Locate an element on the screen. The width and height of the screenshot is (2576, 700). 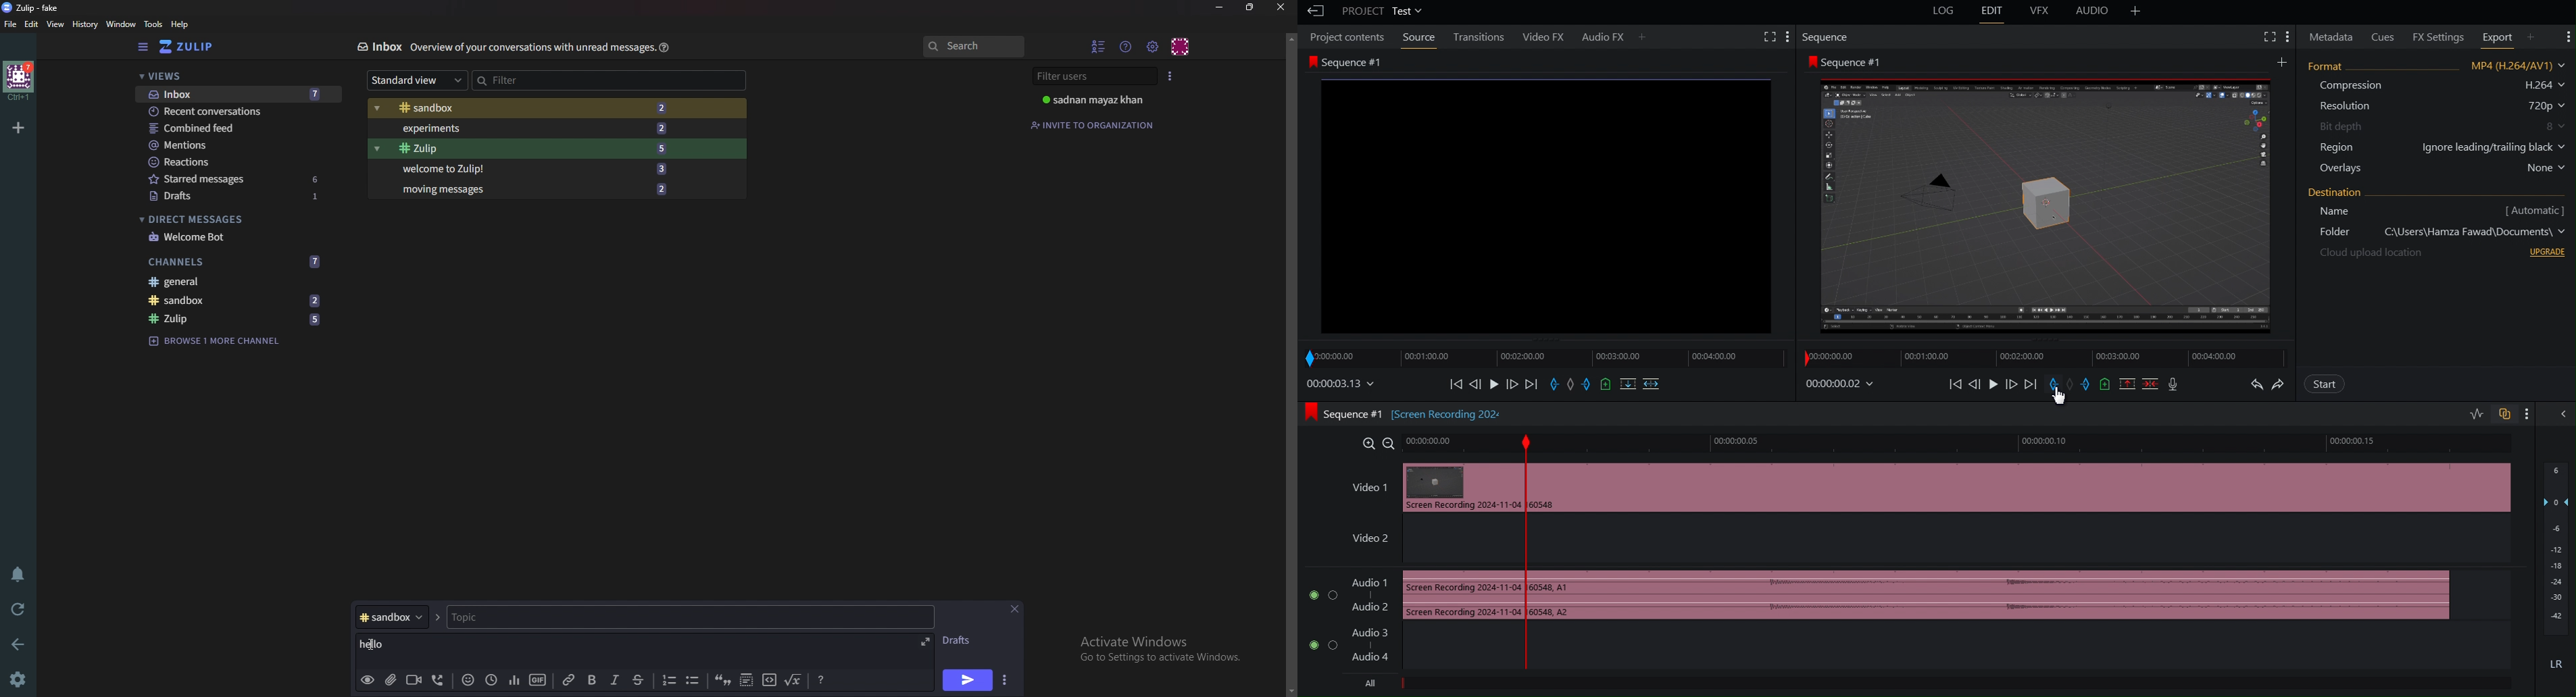
Filter is located at coordinates (610, 79).